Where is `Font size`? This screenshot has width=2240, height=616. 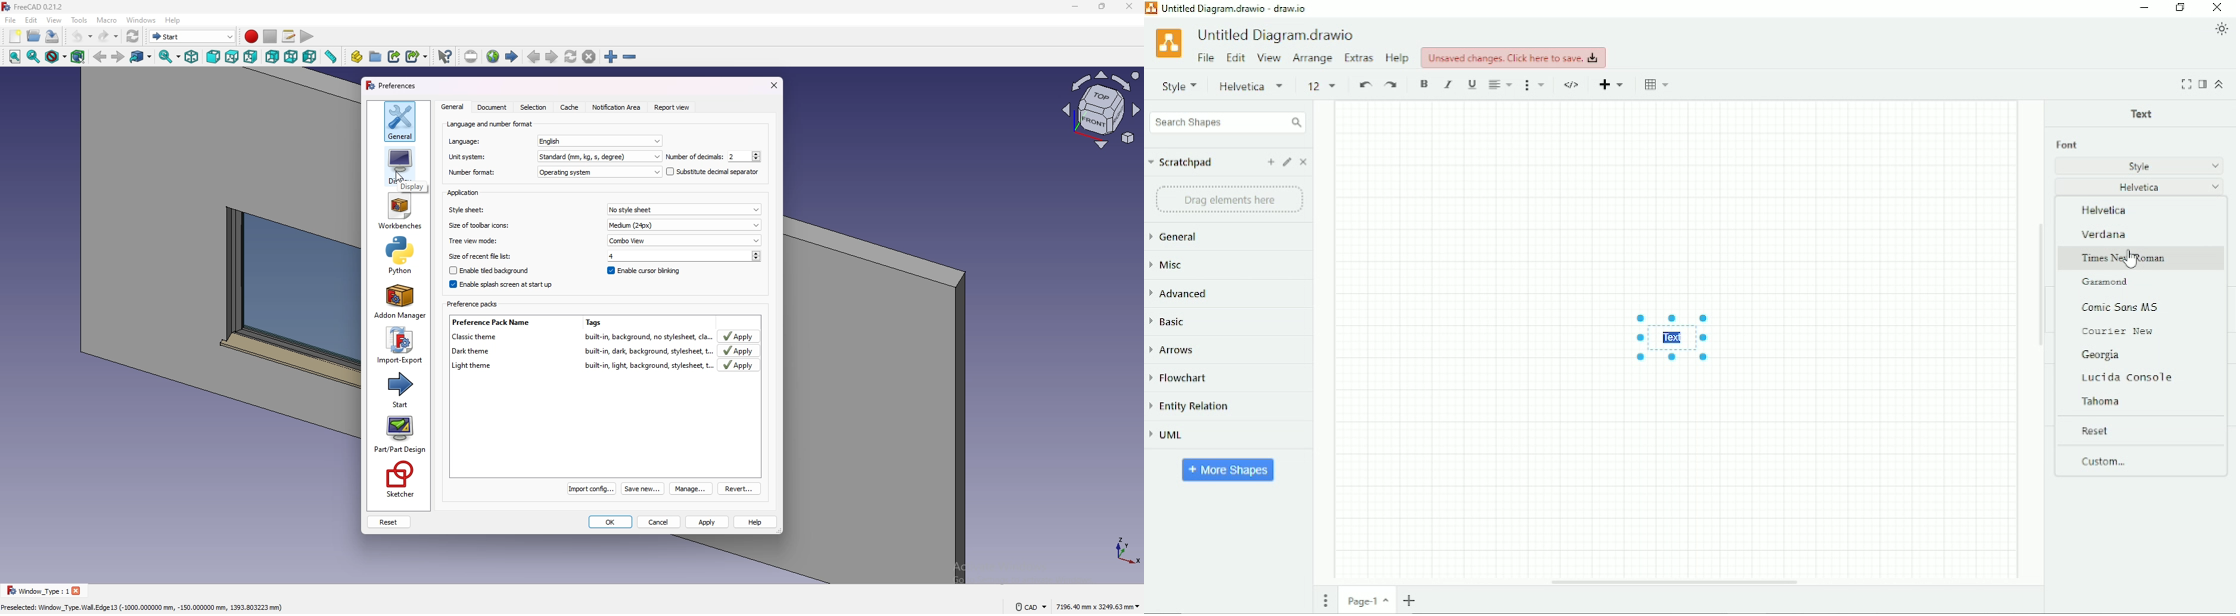
Font size is located at coordinates (1323, 87).